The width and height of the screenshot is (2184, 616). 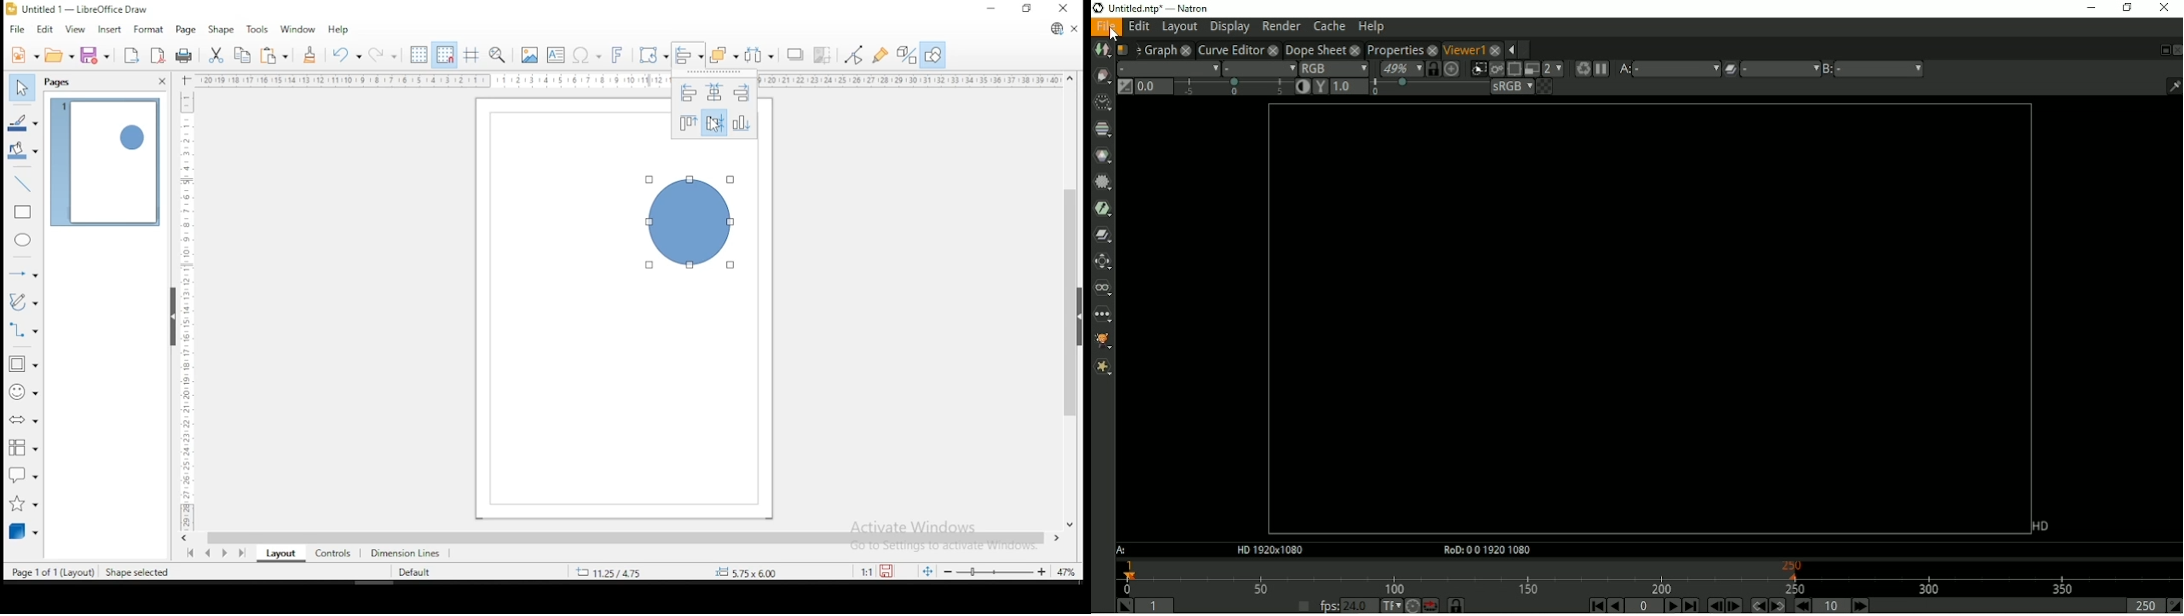 I want to click on minimize, so click(x=993, y=8).